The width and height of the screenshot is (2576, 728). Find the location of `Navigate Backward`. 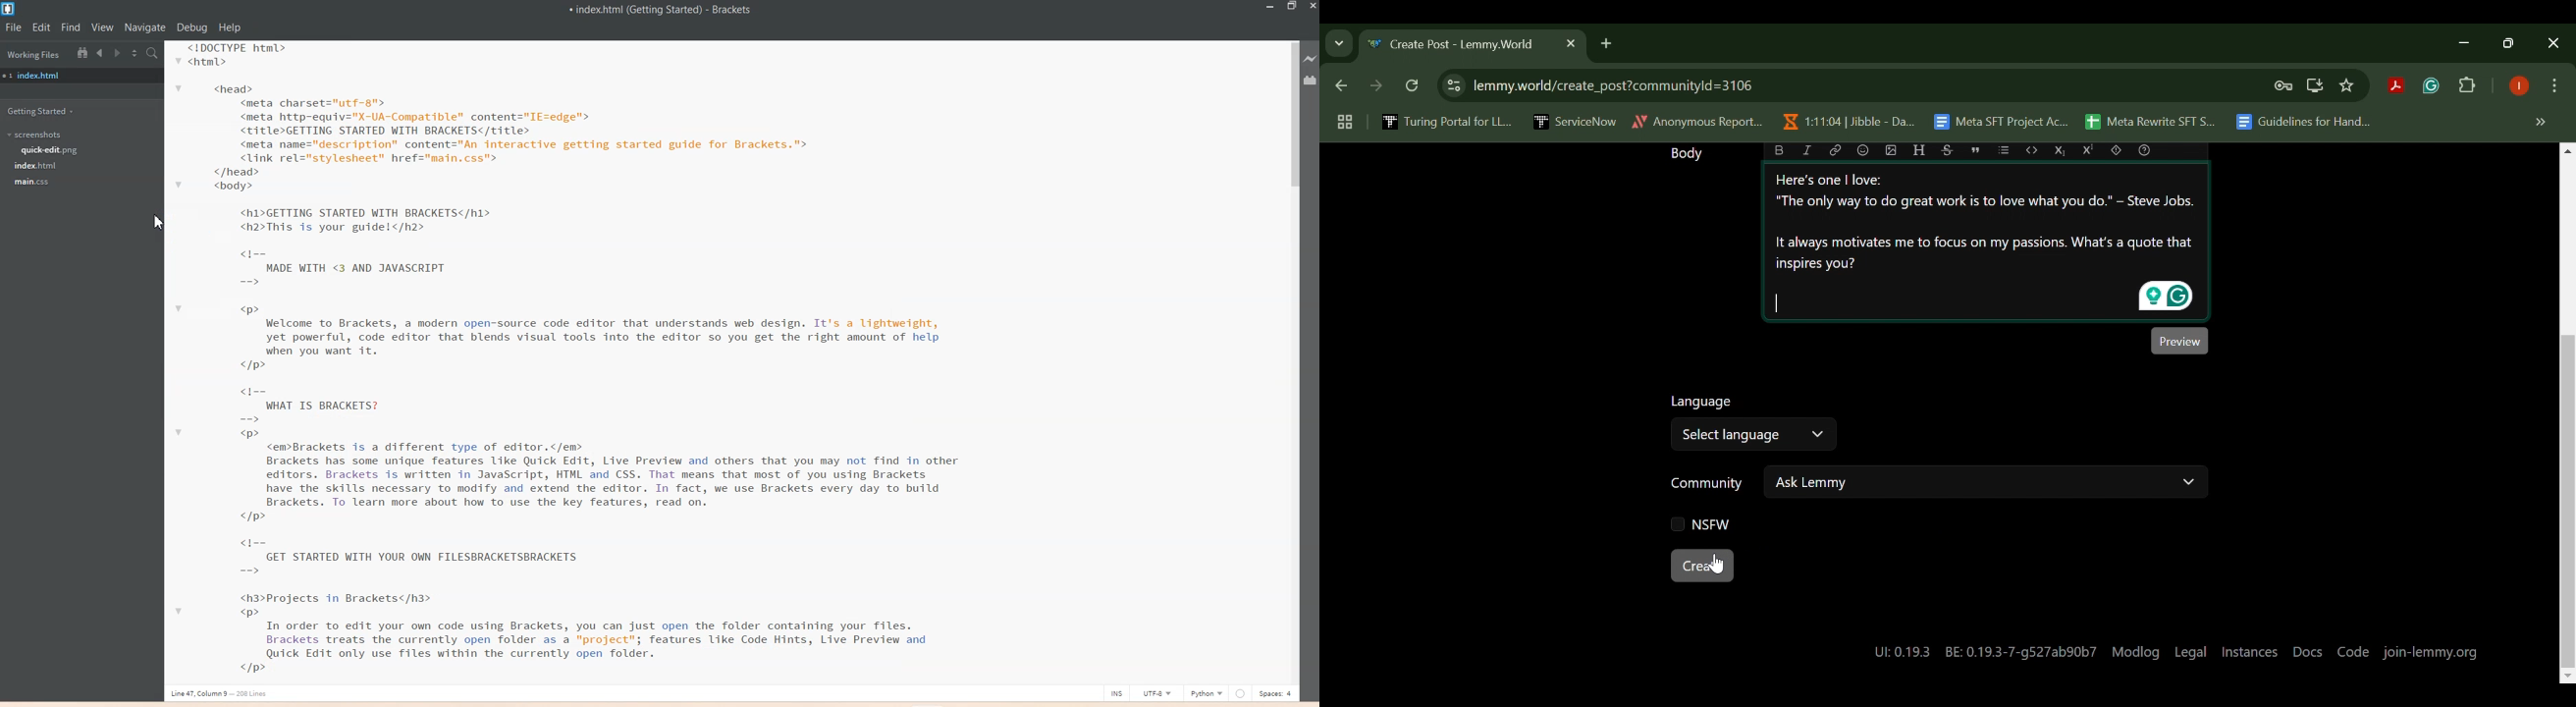

Navigate Backward is located at coordinates (101, 53).